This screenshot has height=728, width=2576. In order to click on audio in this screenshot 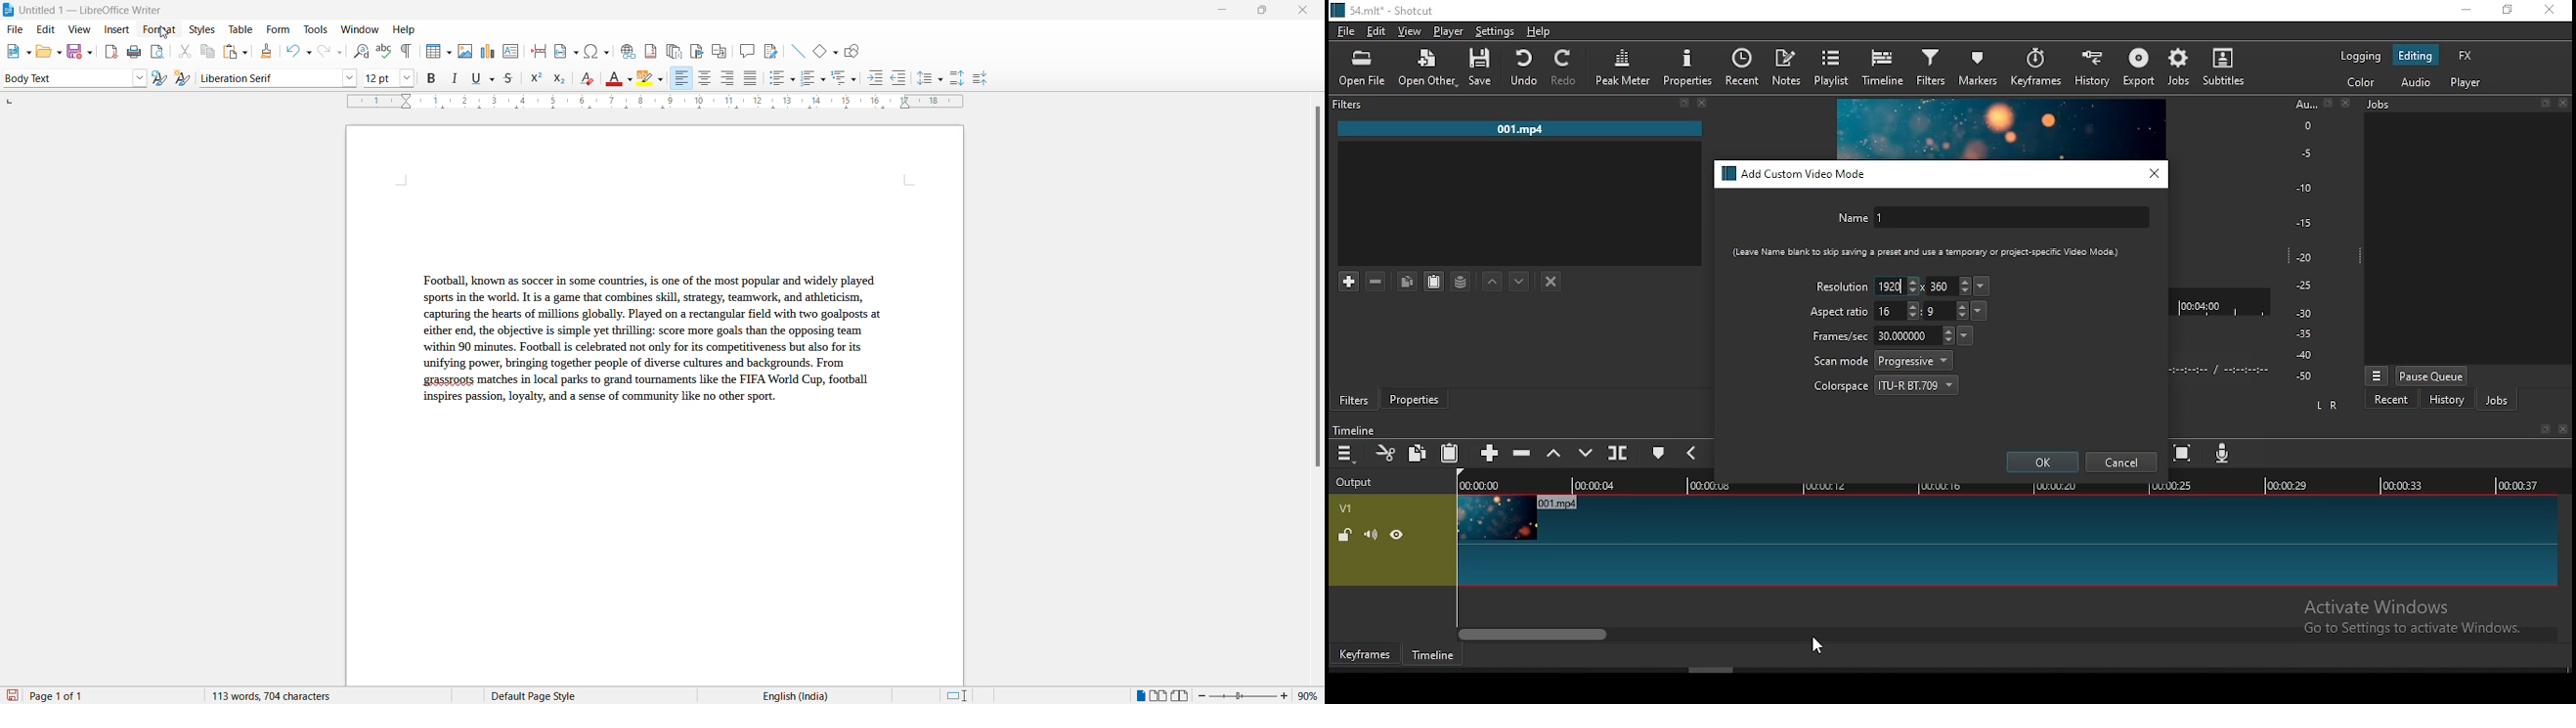, I will do `click(2415, 81)`.